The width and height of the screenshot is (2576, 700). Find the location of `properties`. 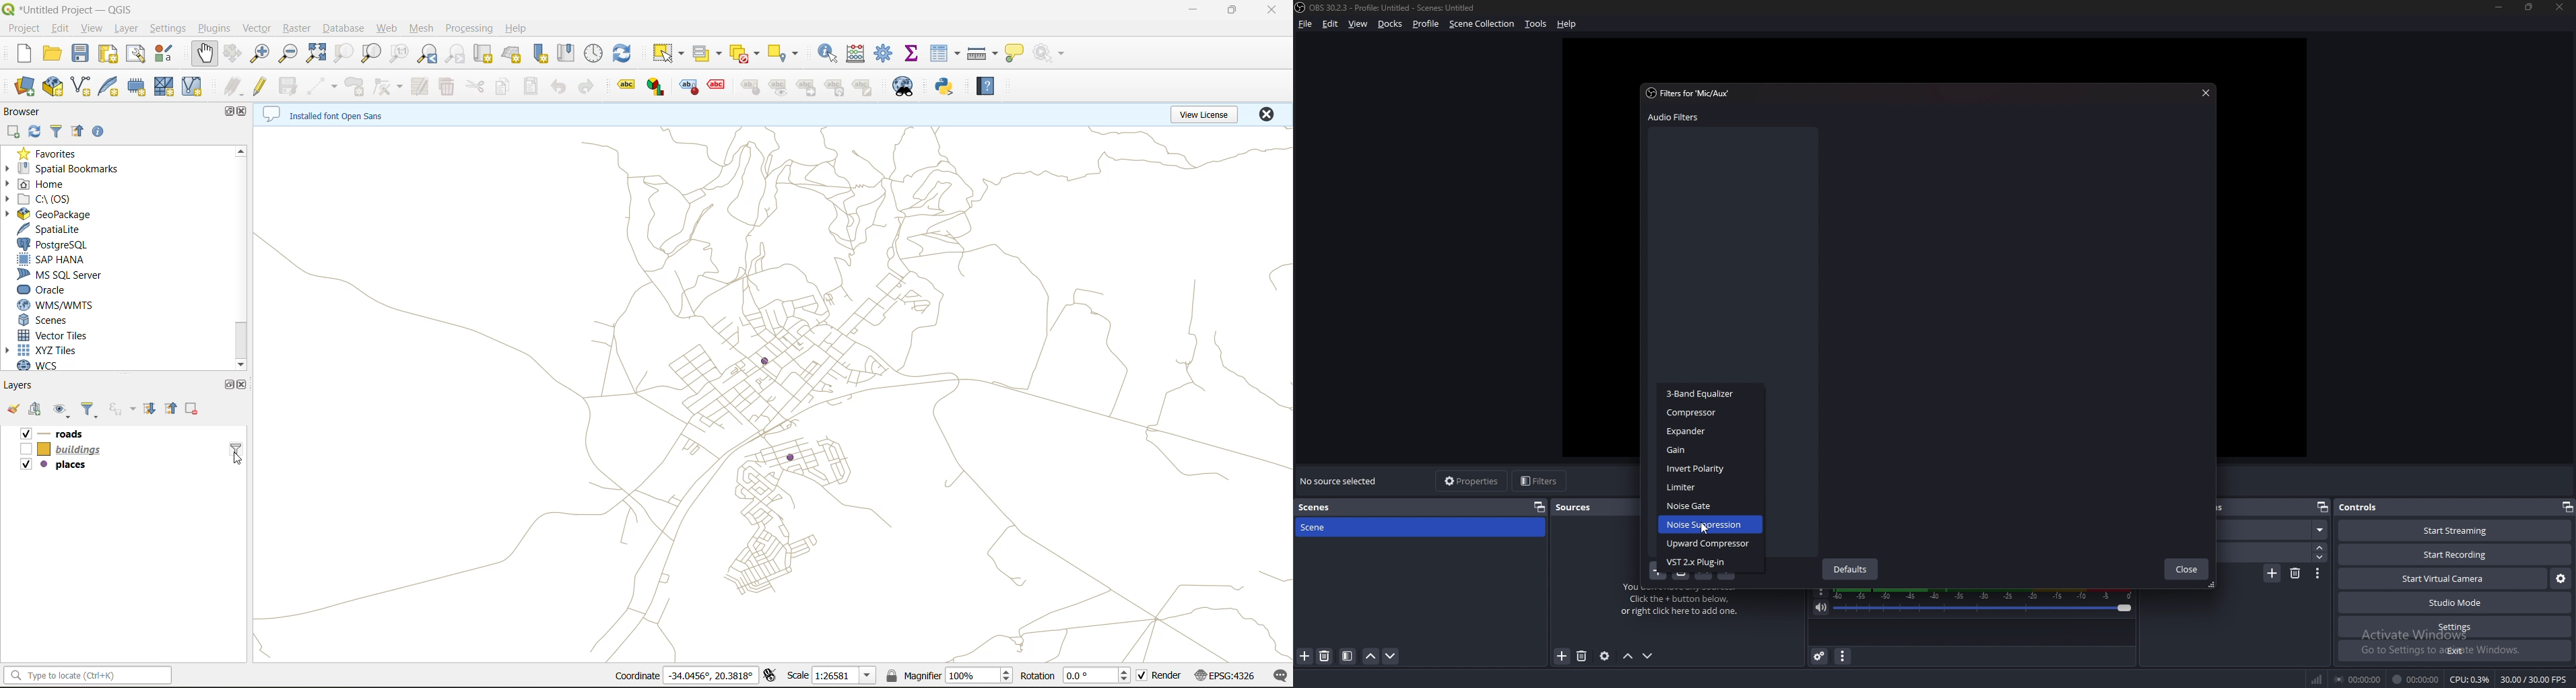

properties is located at coordinates (1540, 507).